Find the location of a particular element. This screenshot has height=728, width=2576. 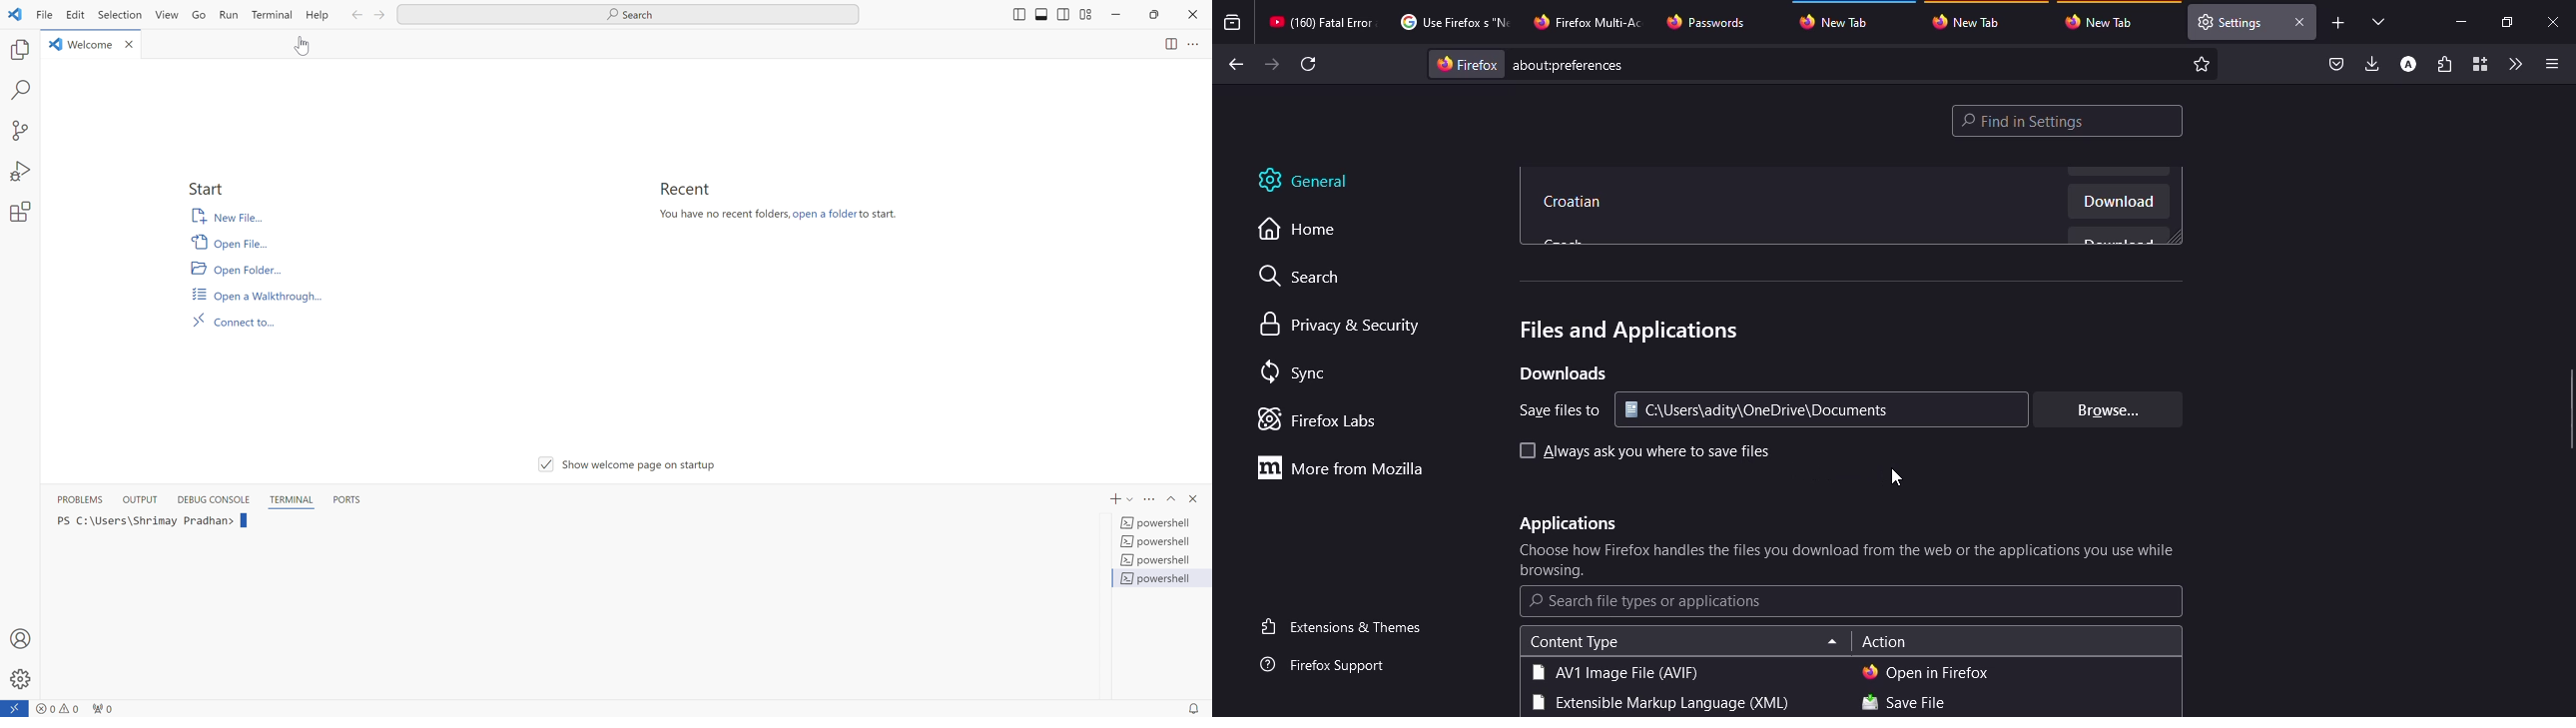

downloads is located at coordinates (1562, 373).